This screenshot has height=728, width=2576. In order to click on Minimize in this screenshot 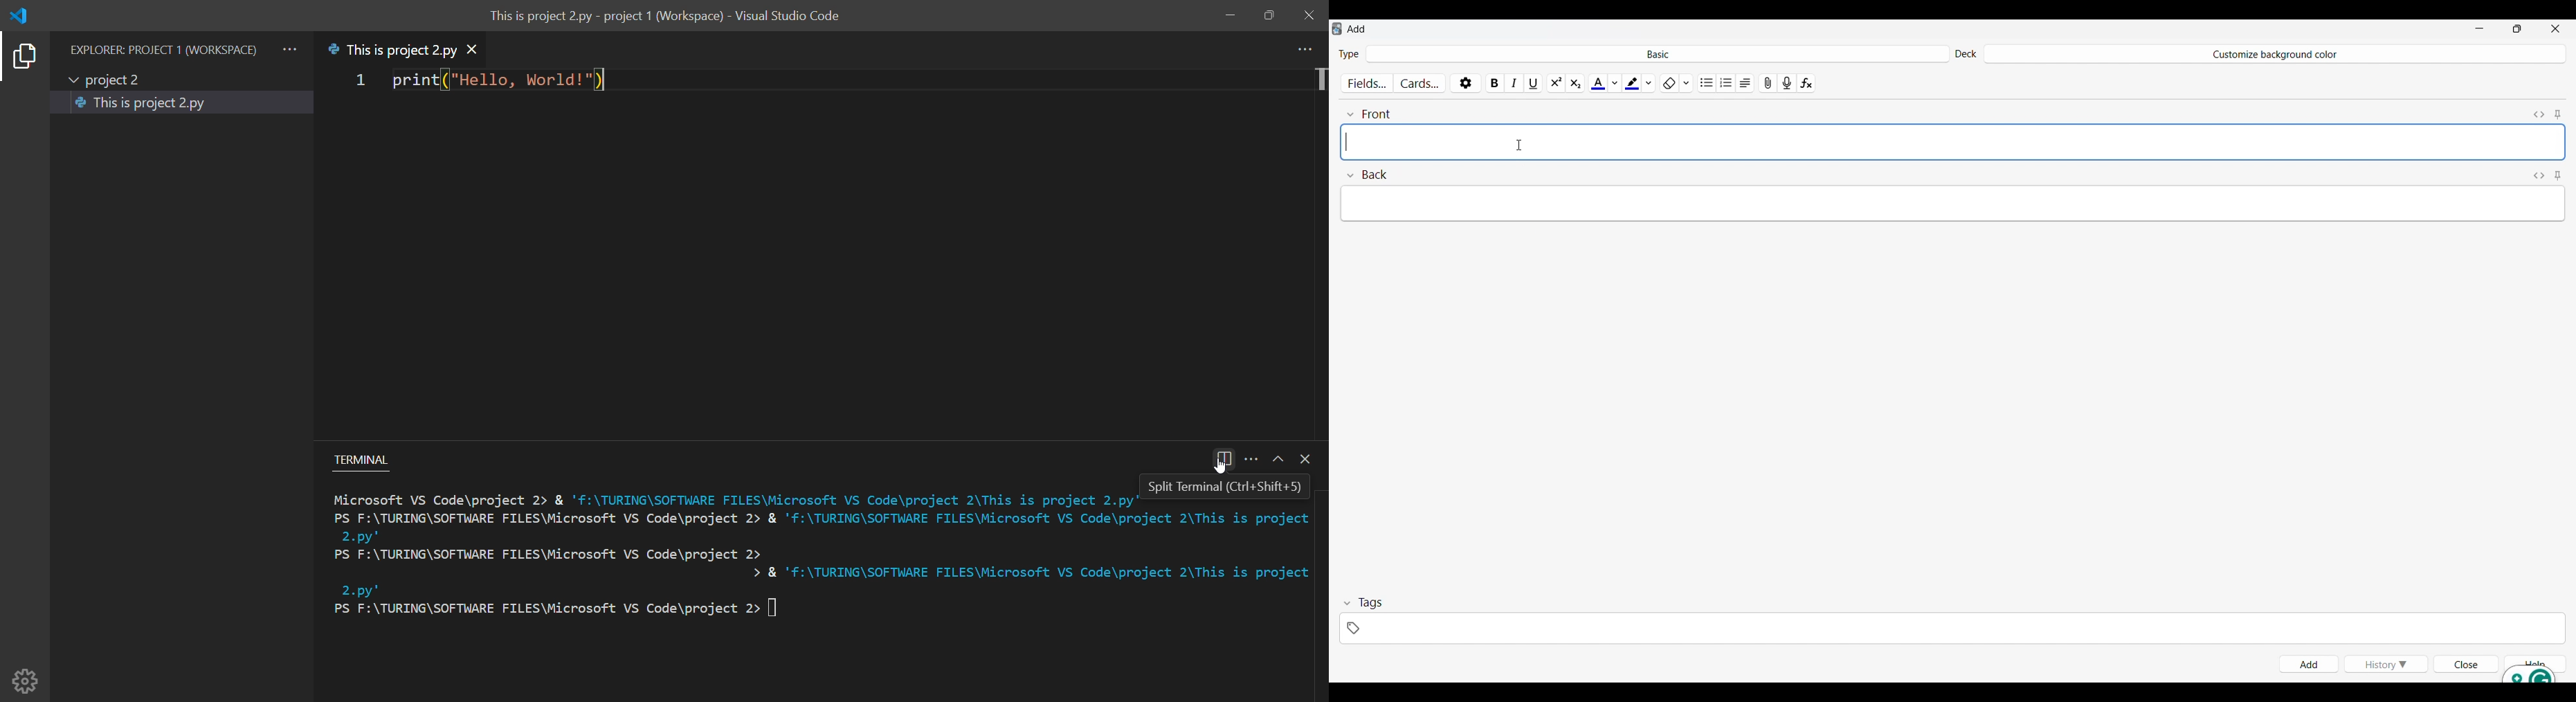, I will do `click(2480, 29)`.